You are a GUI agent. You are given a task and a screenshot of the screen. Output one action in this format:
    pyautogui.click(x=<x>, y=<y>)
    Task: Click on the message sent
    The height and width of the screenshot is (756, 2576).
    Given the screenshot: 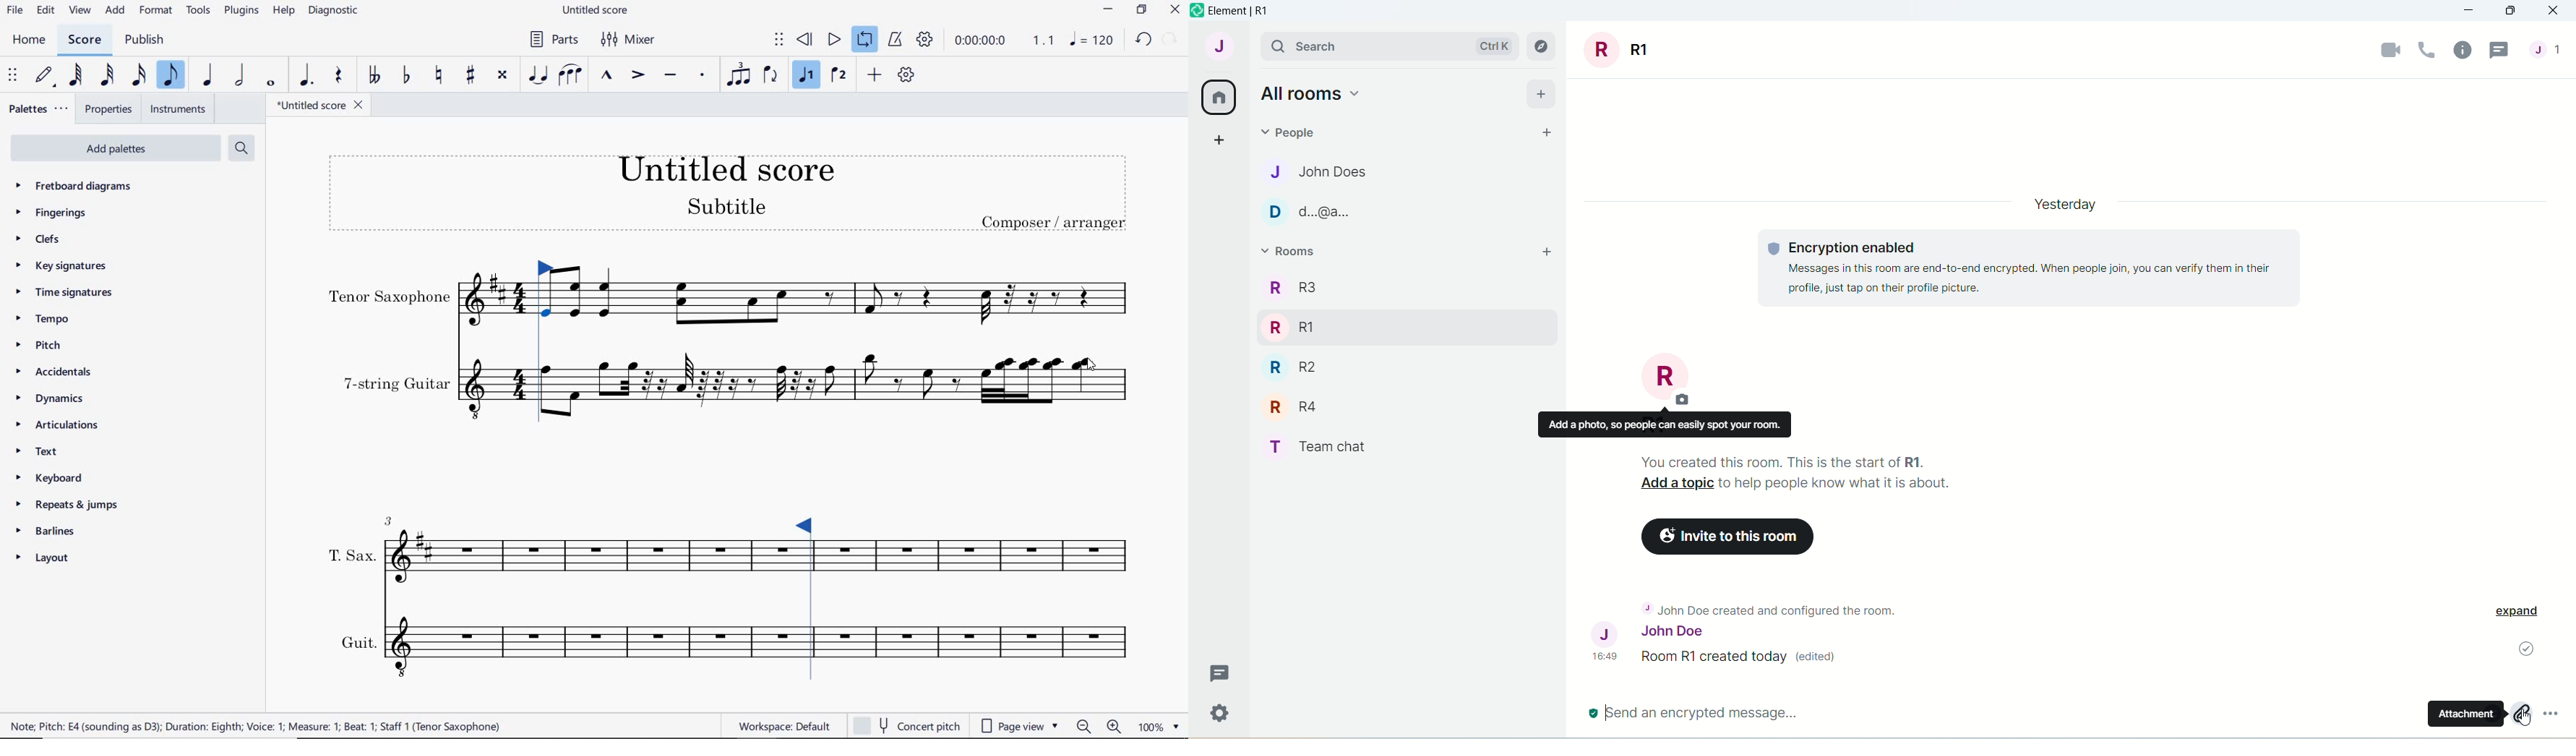 What is the action you would take?
    pyautogui.click(x=2523, y=650)
    